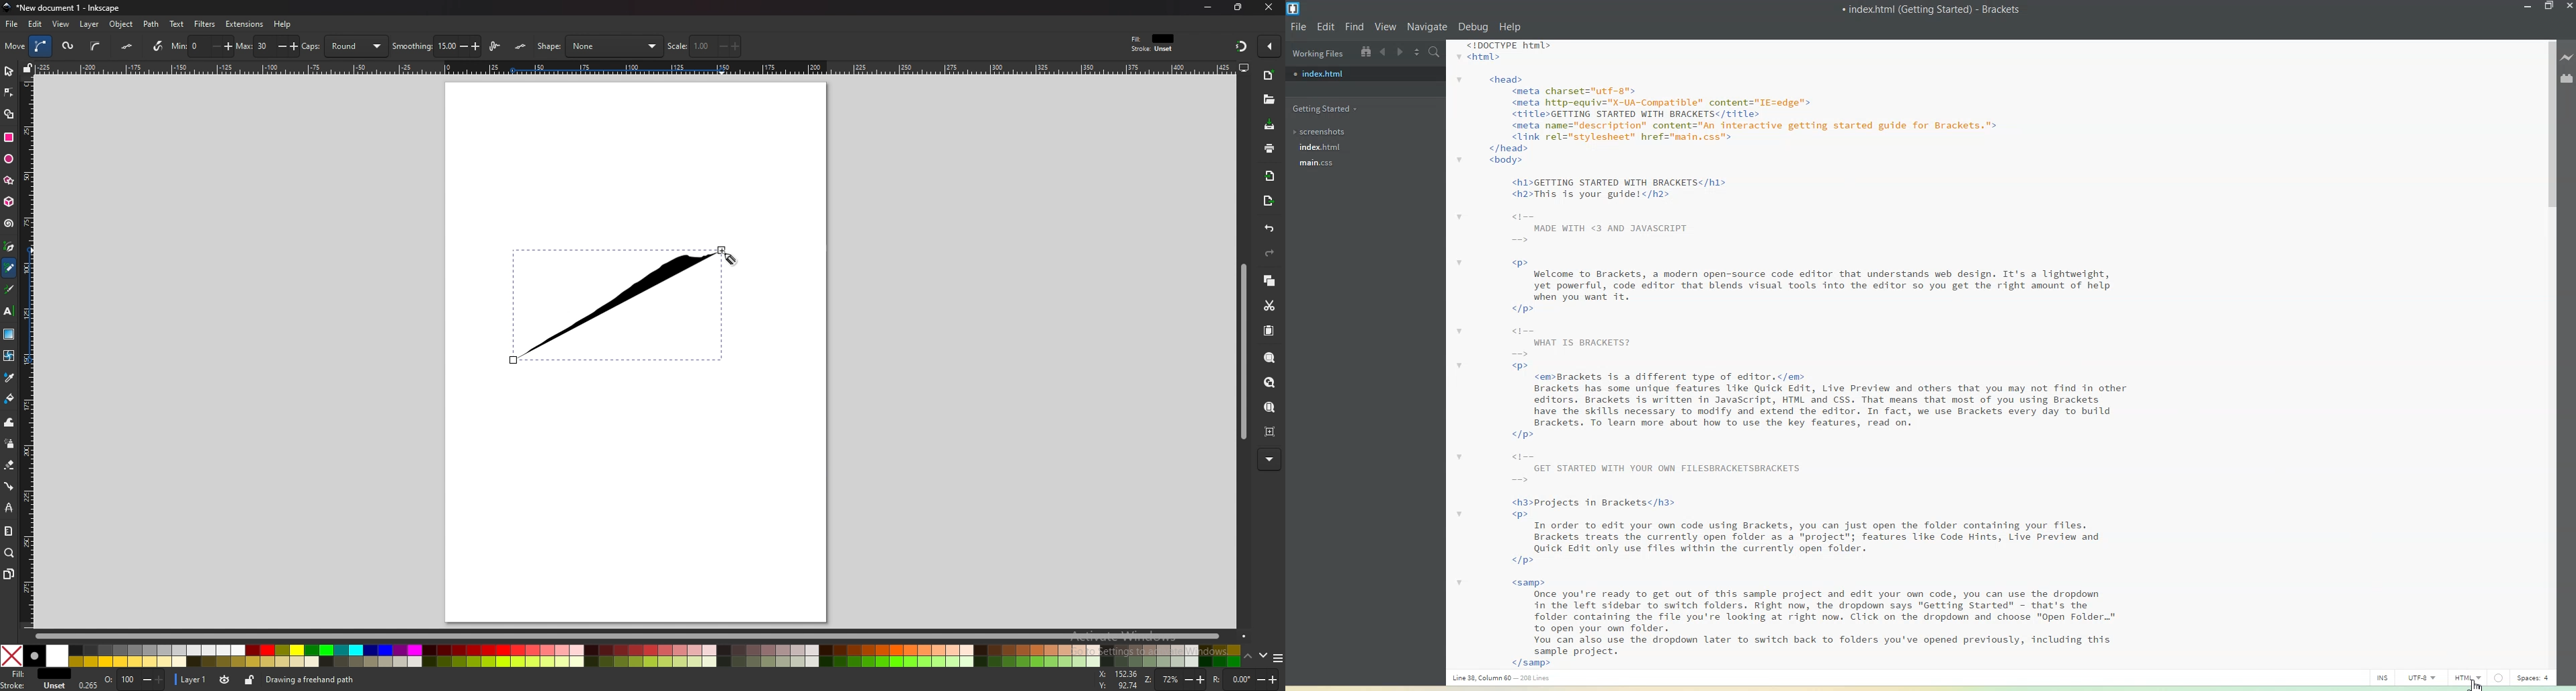 Image resolution: width=2576 pixels, height=700 pixels. Describe the element at coordinates (1317, 52) in the screenshot. I see `Working Files` at that location.